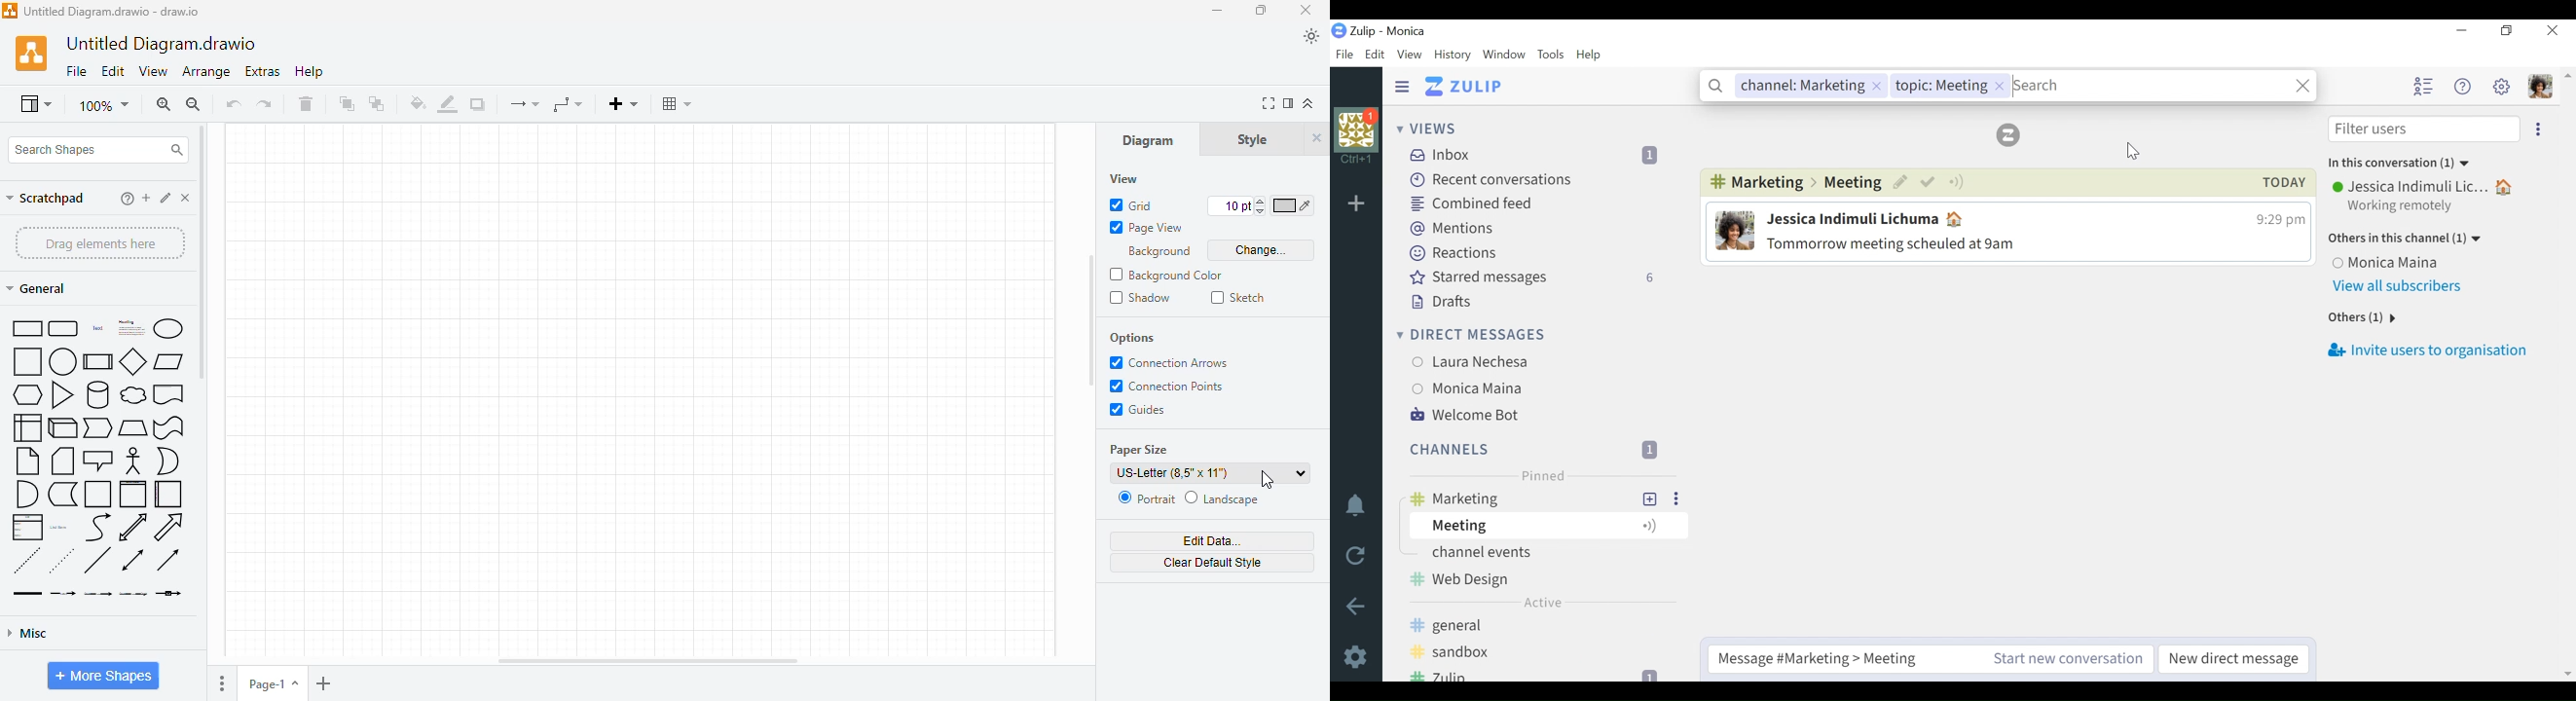 The height and width of the screenshot is (728, 2576). Describe the element at coordinates (1535, 450) in the screenshot. I see `Channels` at that location.